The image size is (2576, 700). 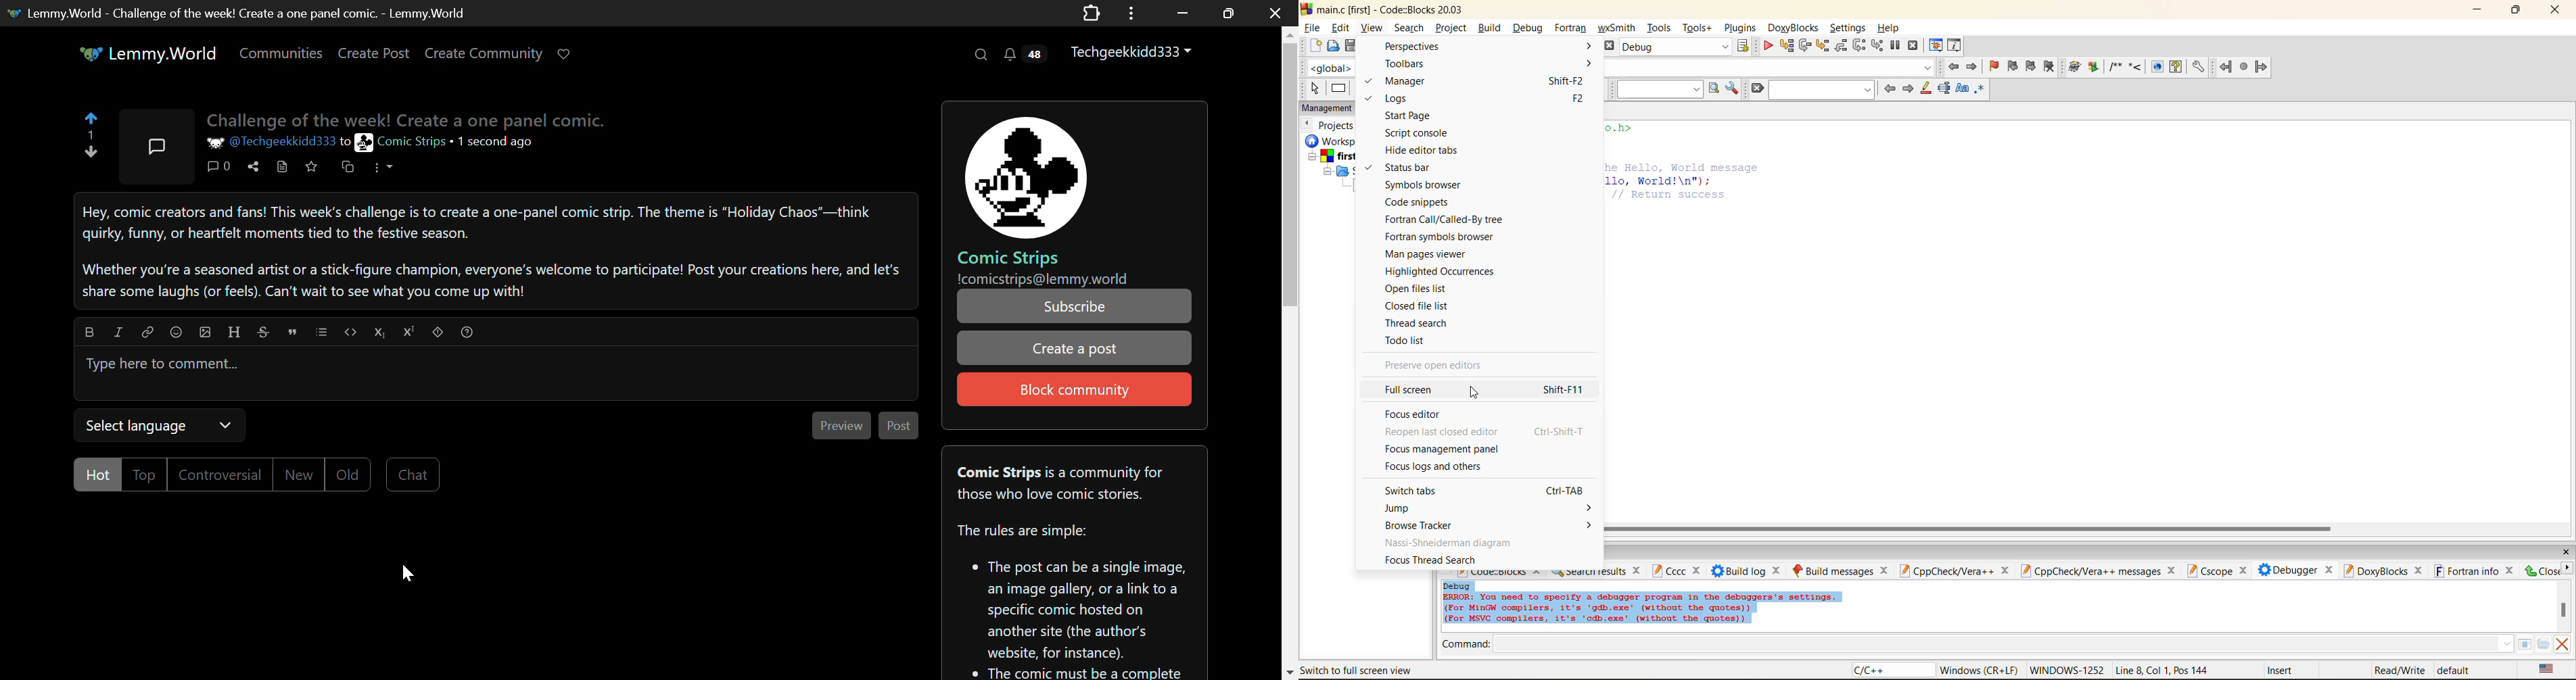 I want to click on Comic Strips, so click(x=1010, y=258).